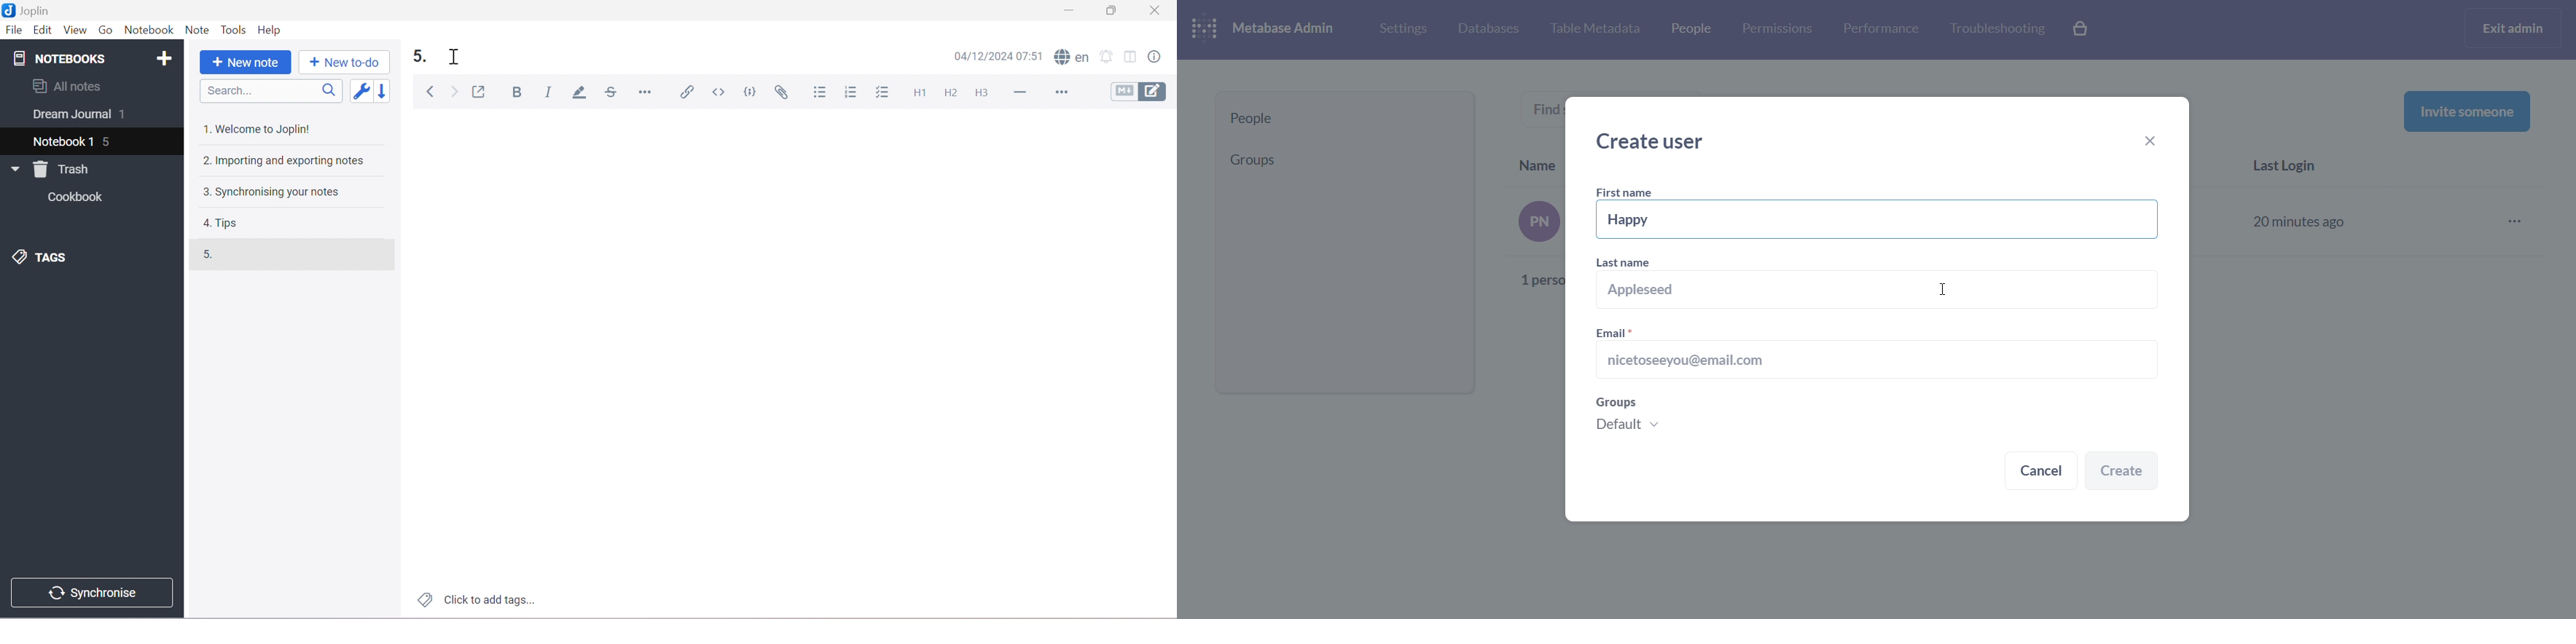 The image size is (2576, 644). What do you see at coordinates (687, 91) in the screenshot?
I see `Insert/edit link` at bounding box center [687, 91].